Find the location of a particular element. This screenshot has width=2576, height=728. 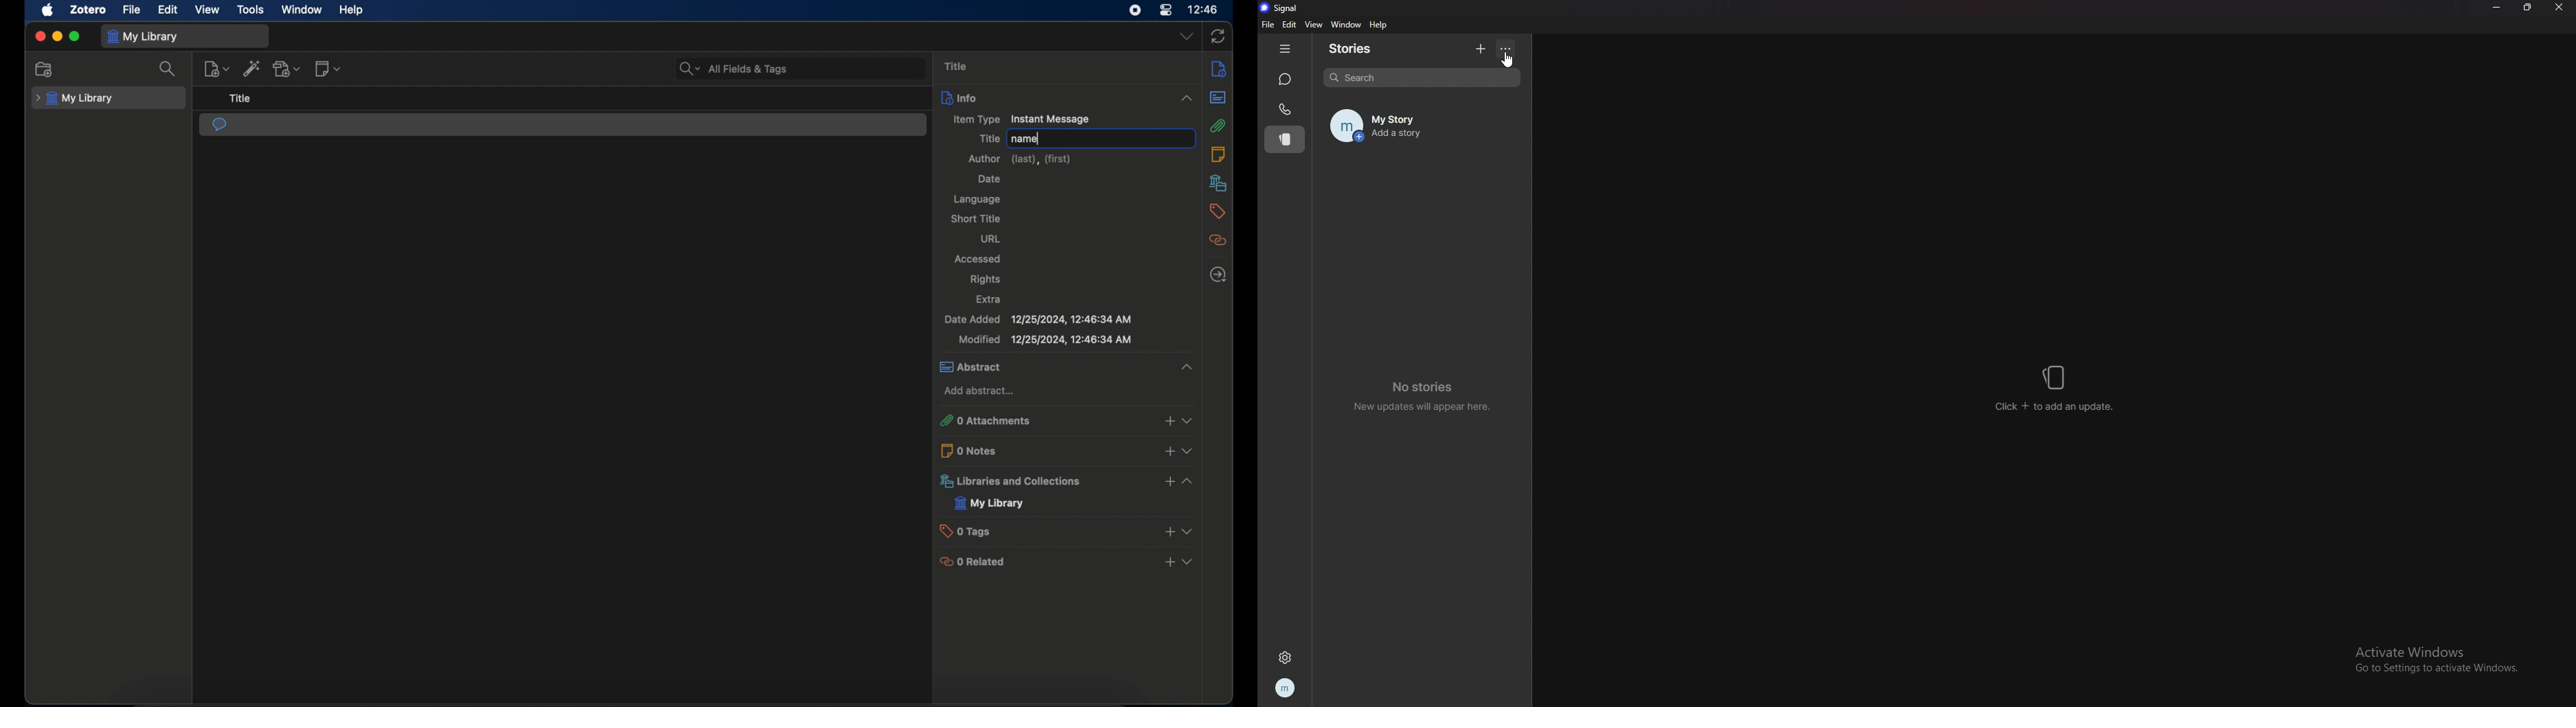

new item is located at coordinates (217, 69).